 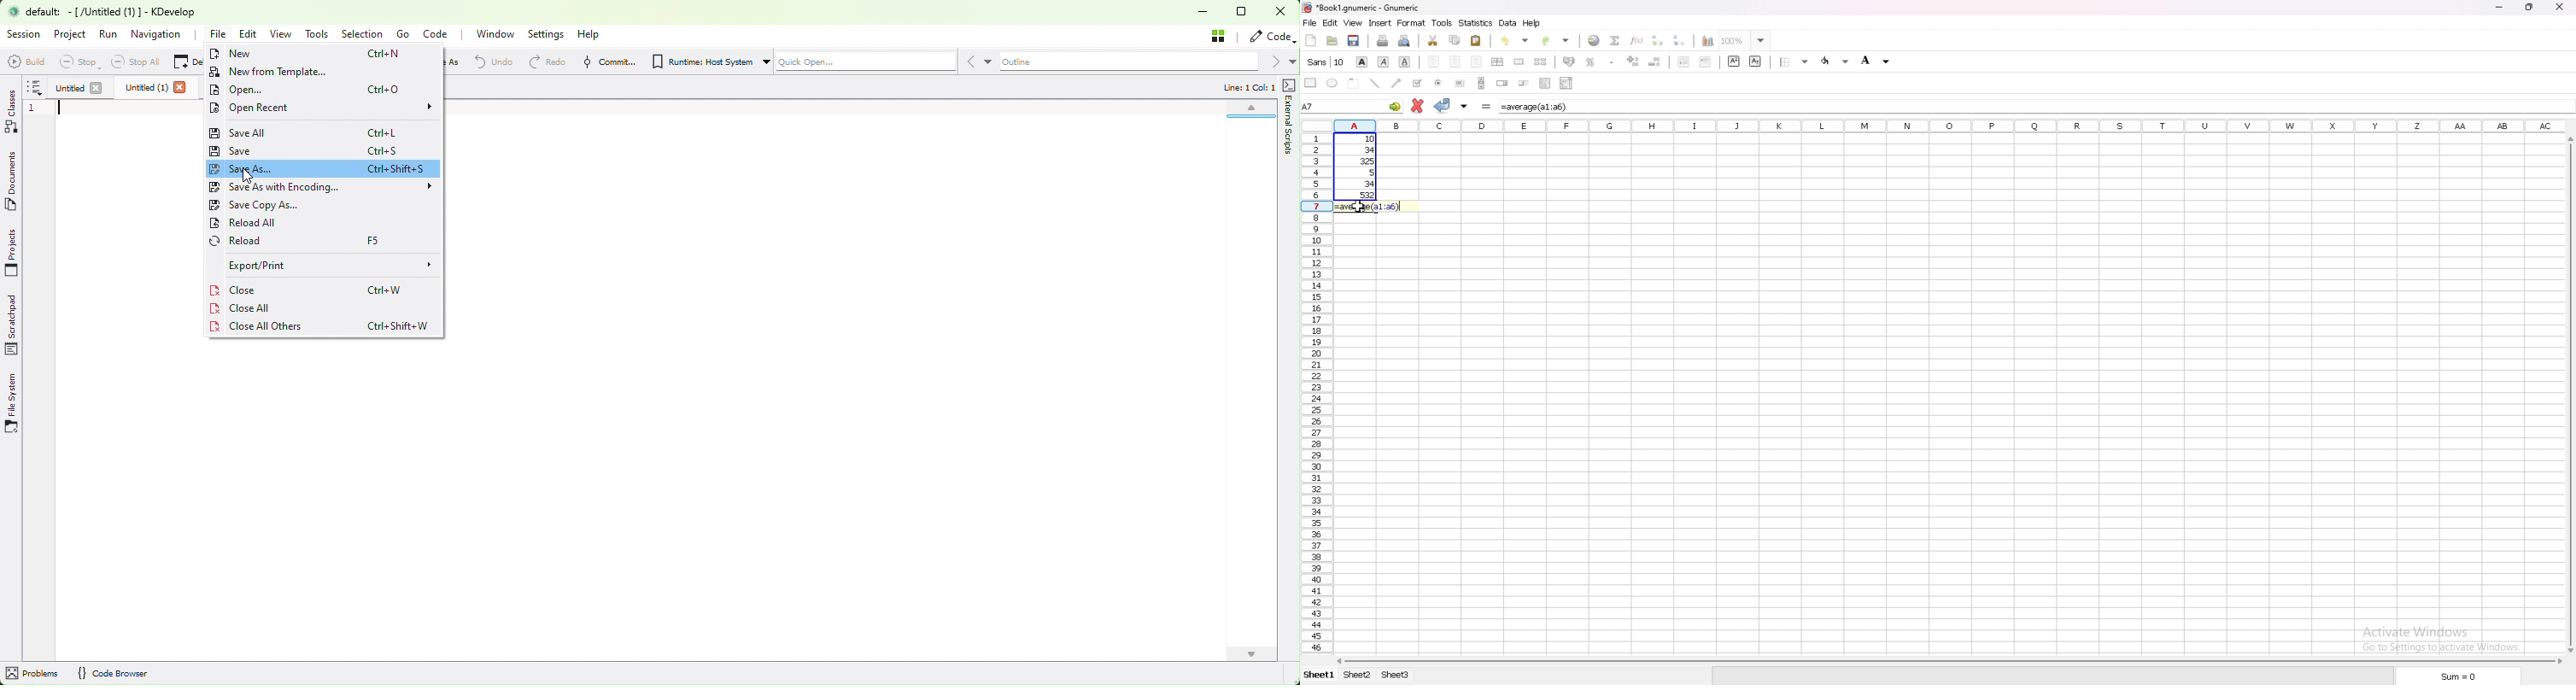 I want to click on underline, so click(x=1404, y=61).